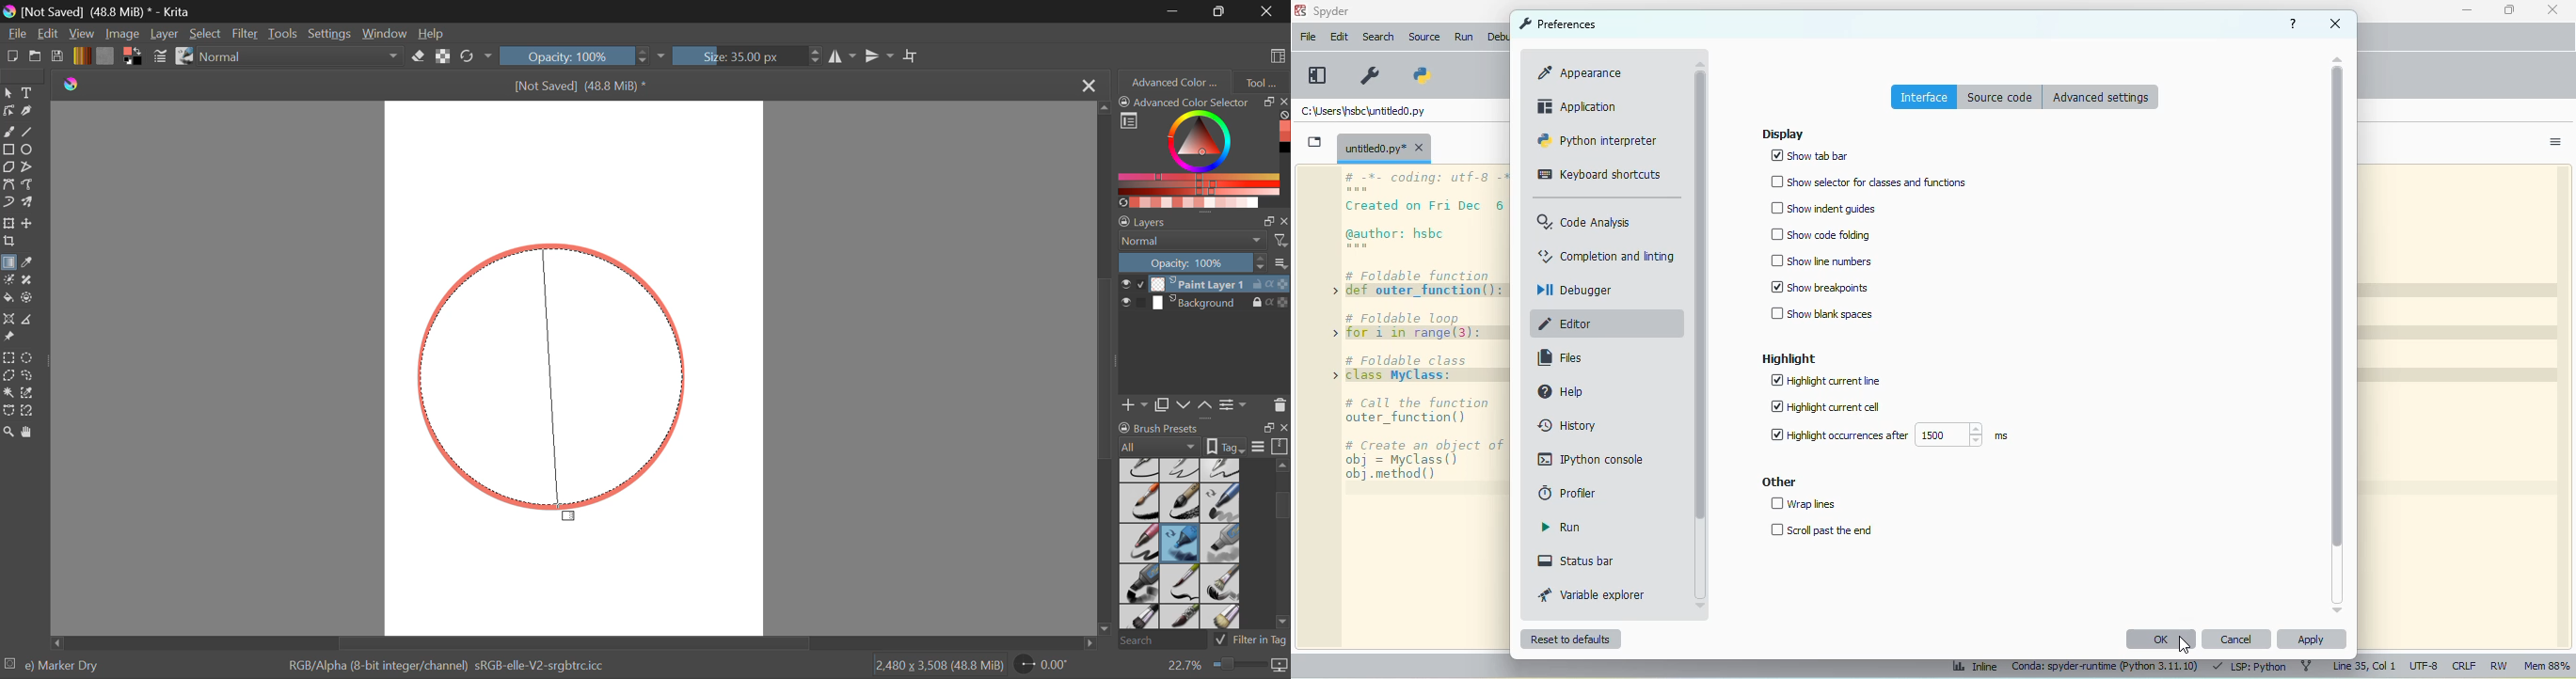 The image size is (2576, 700). Describe the element at coordinates (1141, 469) in the screenshot. I see `Ink-2 Fineliner` at that location.